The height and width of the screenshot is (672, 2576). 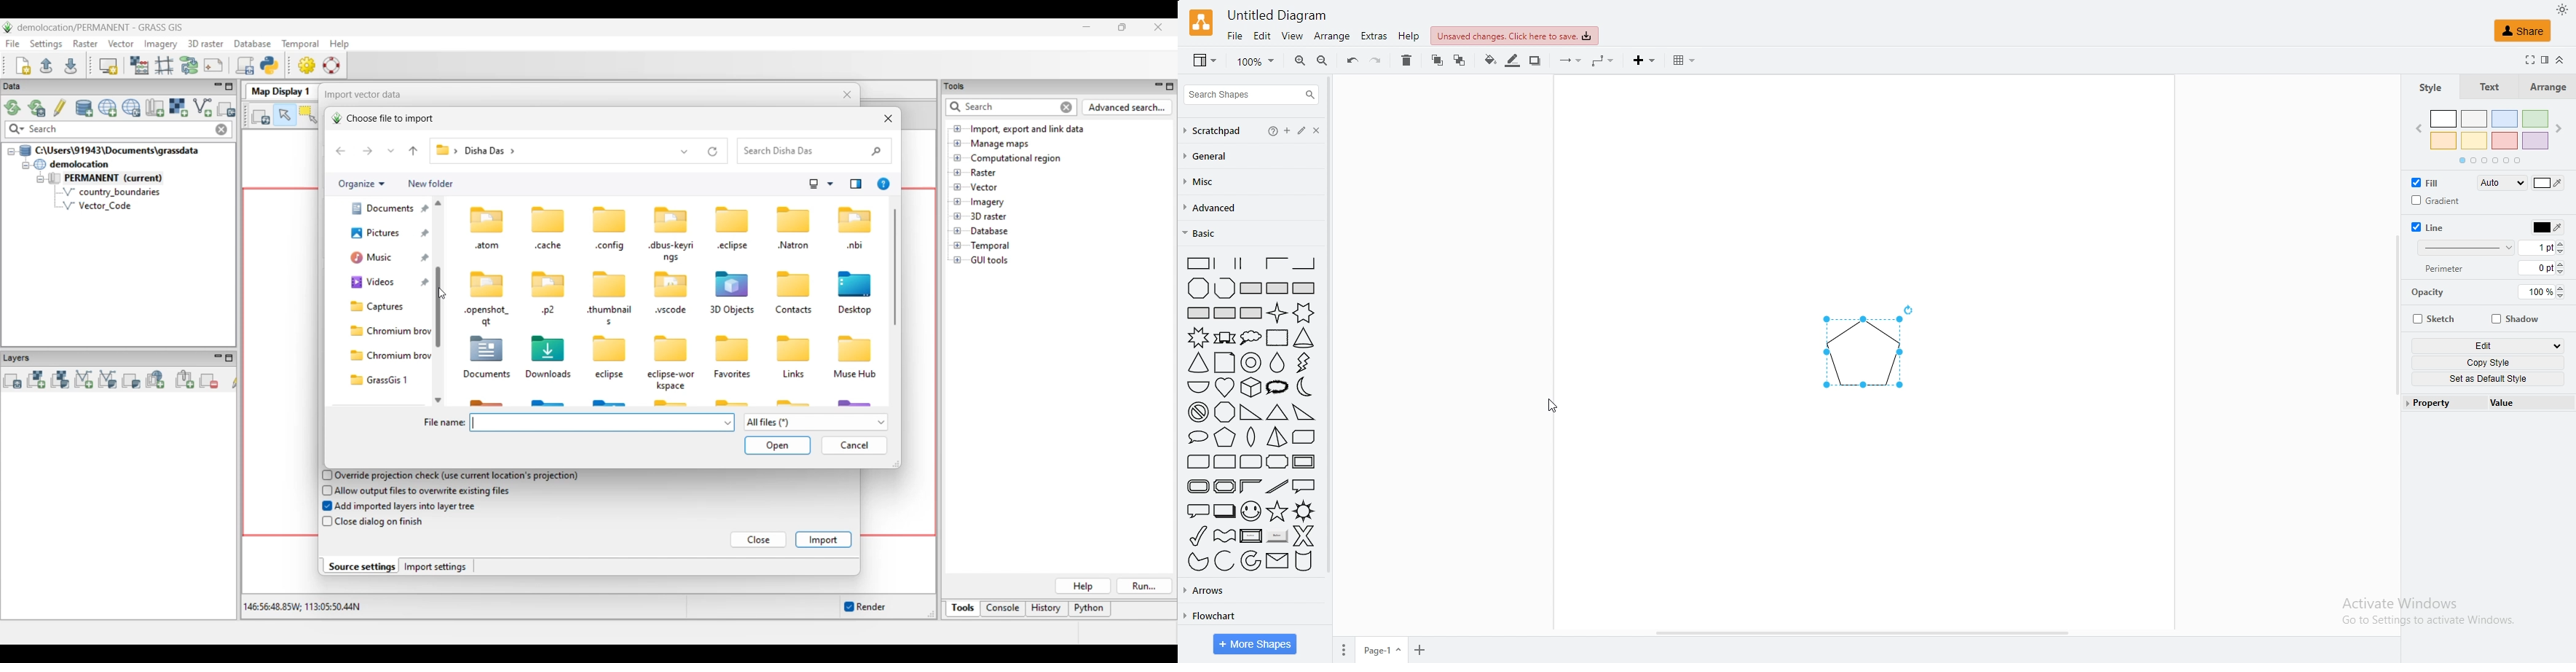 What do you see at coordinates (1225, 412) in the screenshot?
I see `octagon` at bounding box center [1225, 412].